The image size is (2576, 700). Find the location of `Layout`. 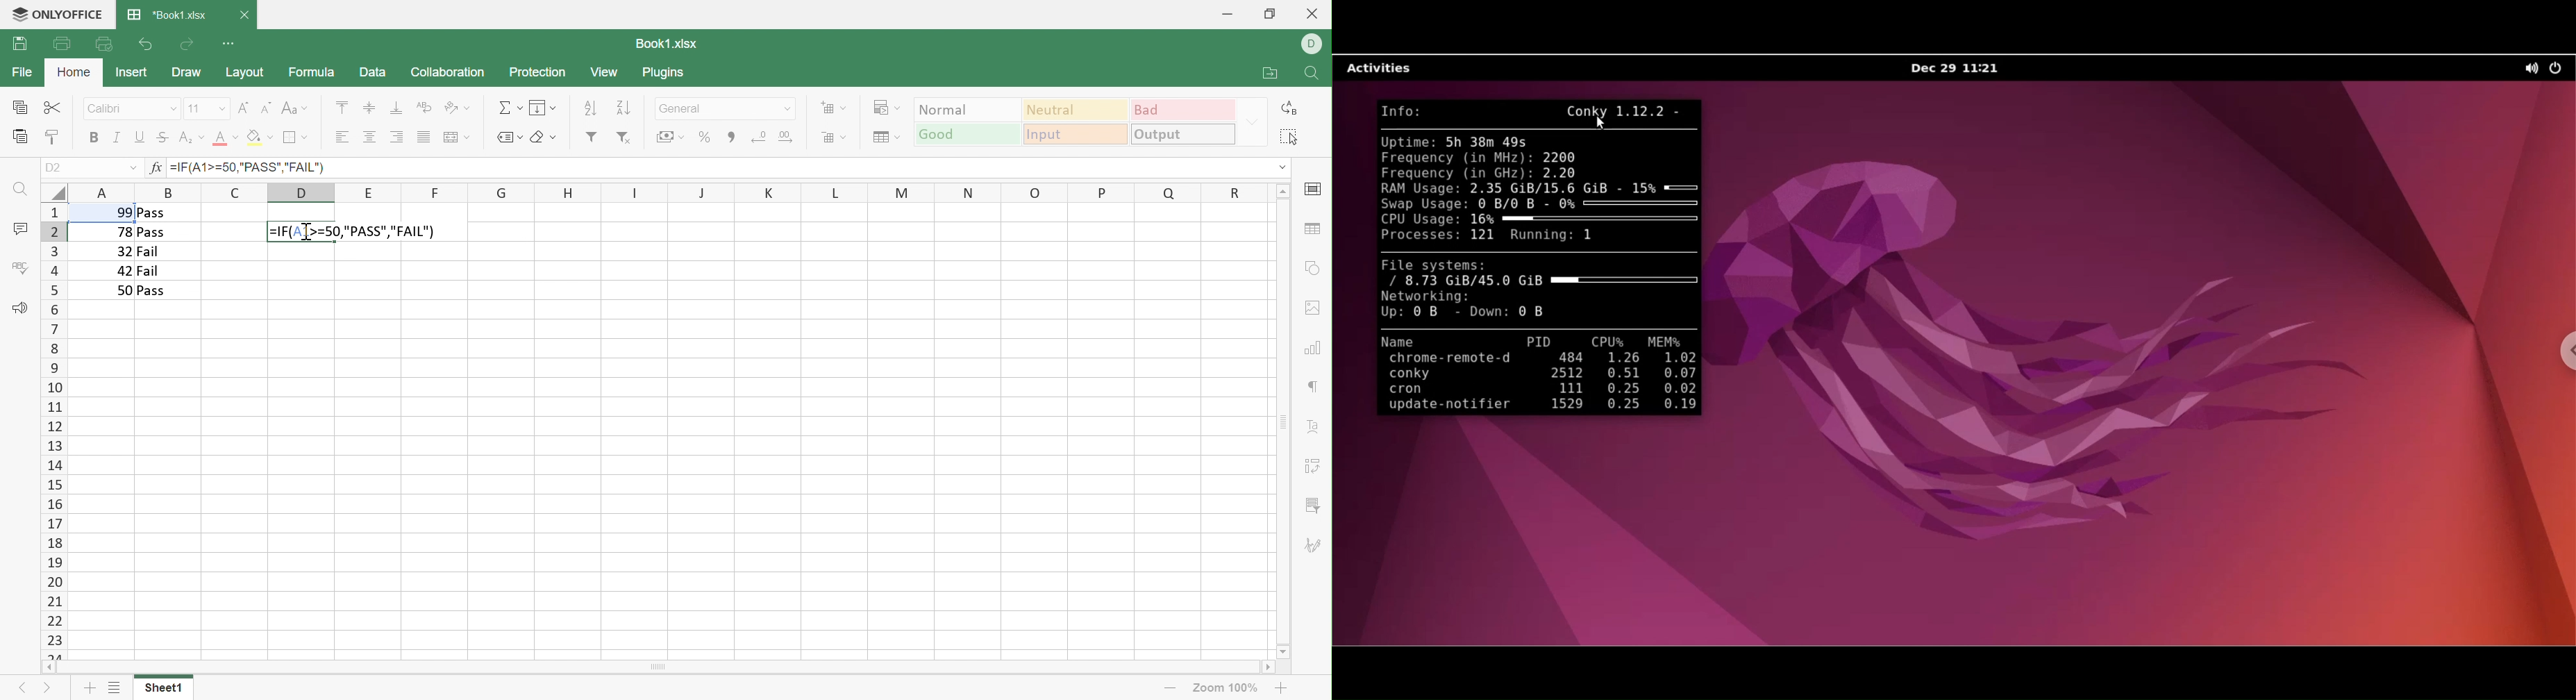

Layout is located at coordinates (245, 72).